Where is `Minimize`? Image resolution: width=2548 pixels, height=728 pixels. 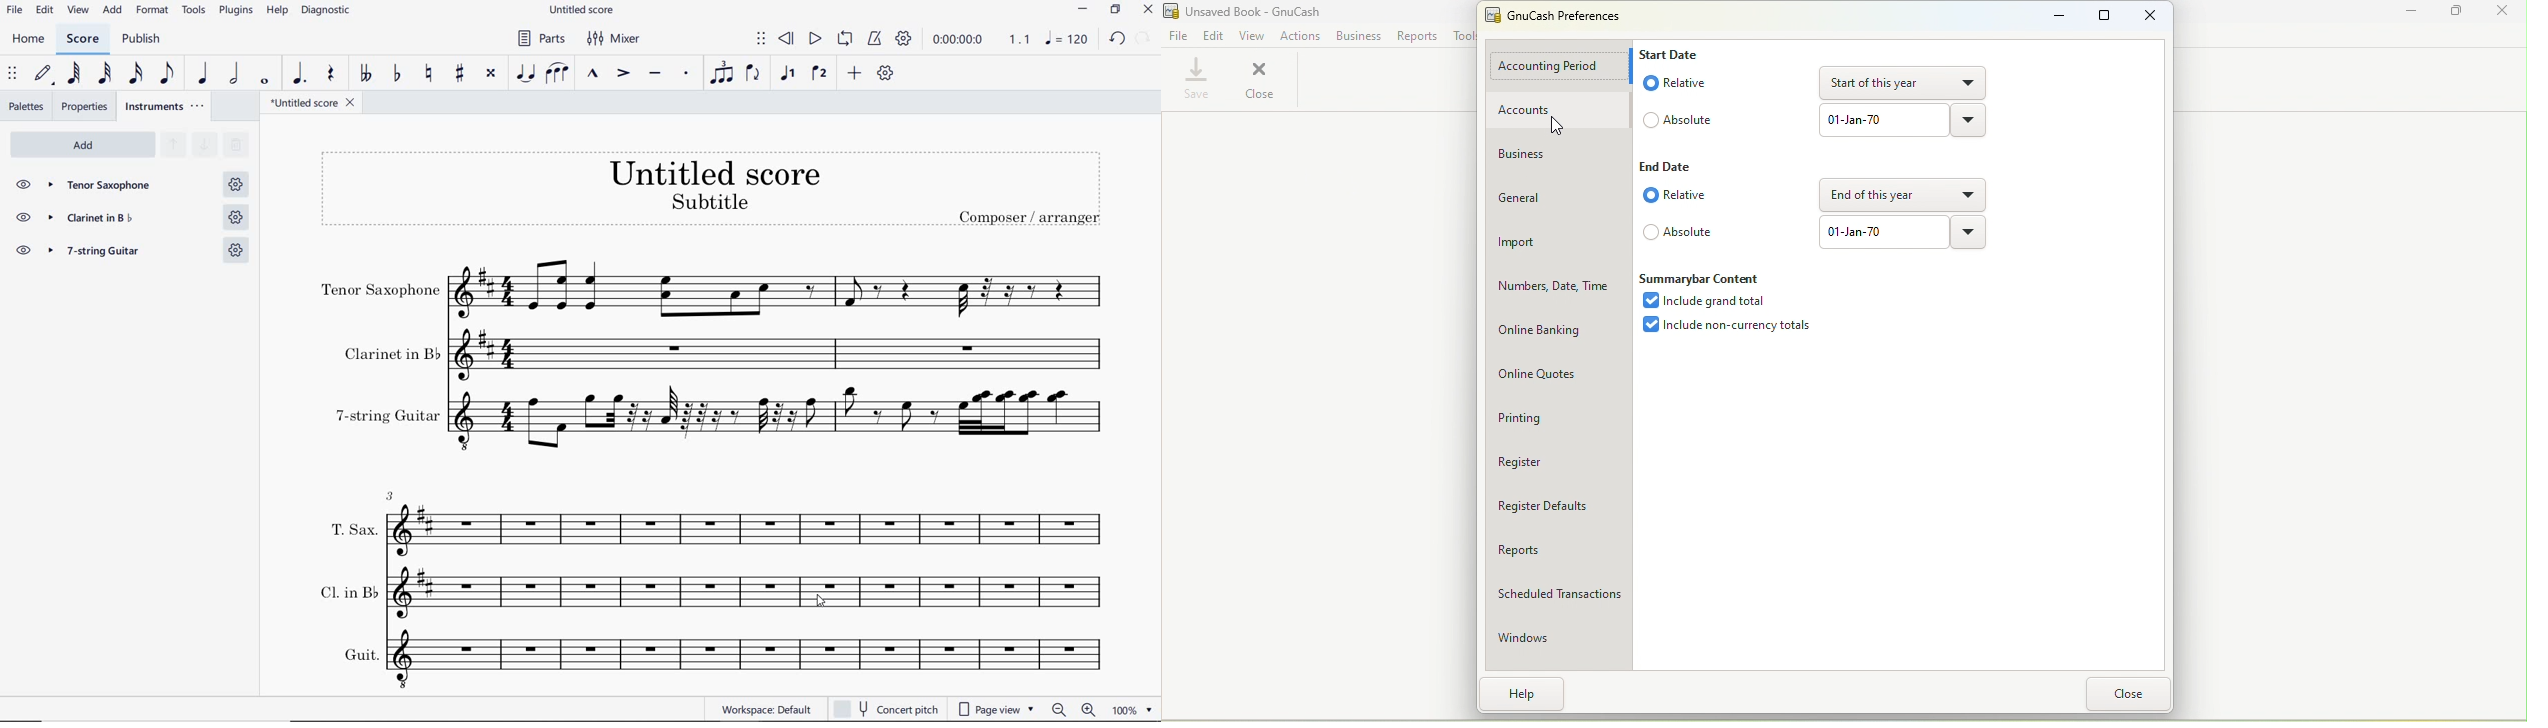 Minimize is located at coordinates (2413, 11).